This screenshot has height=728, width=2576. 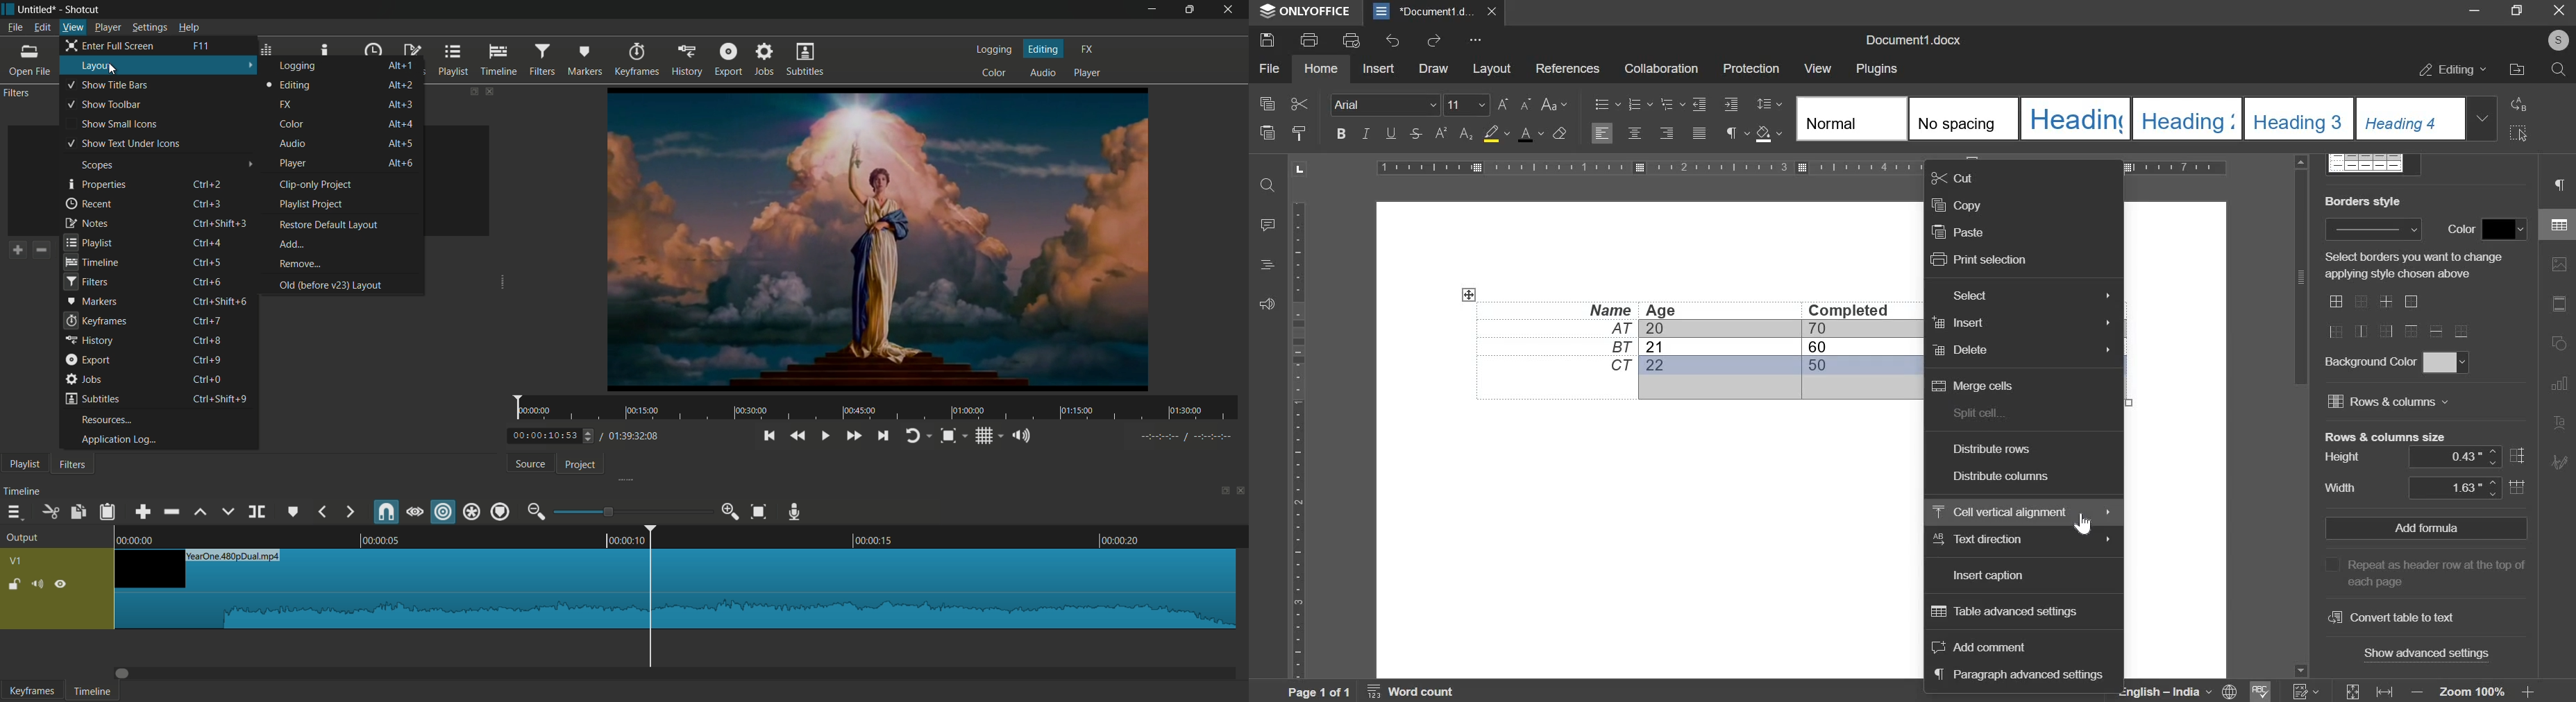 I want to click on cut, so click(x=1299, y=102).